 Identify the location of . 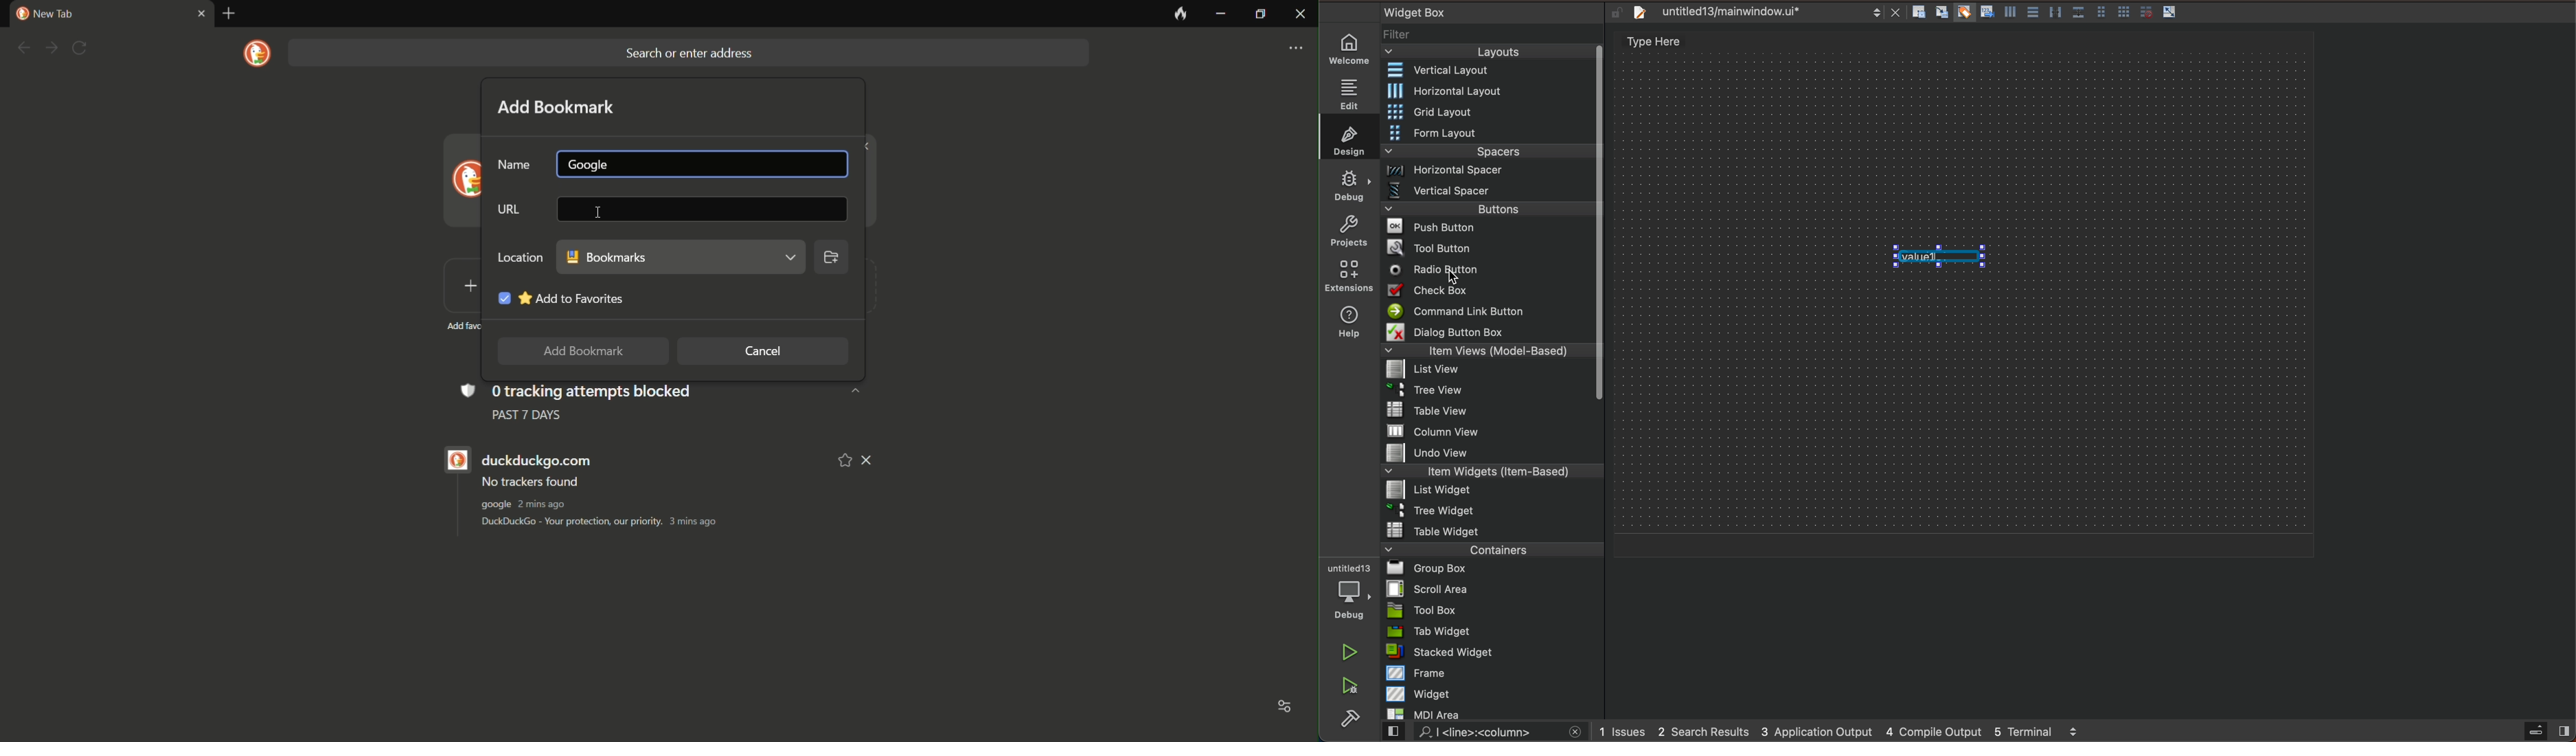
(2144, 12).